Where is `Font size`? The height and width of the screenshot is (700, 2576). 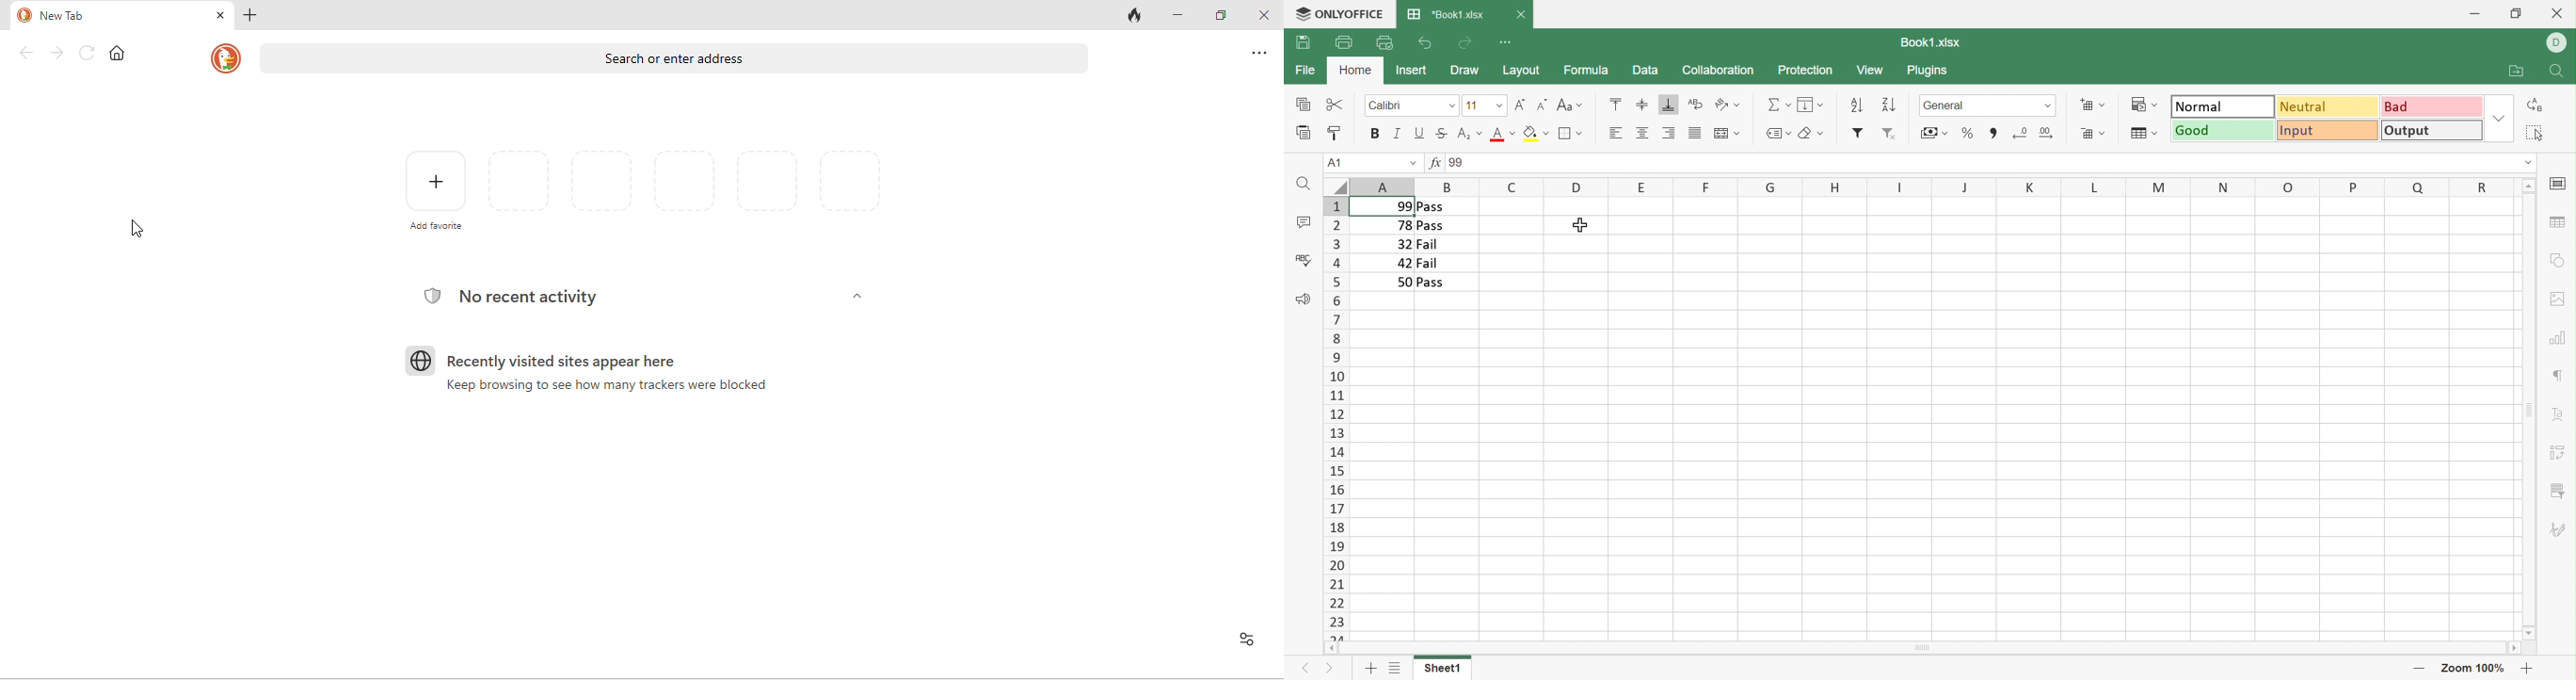 Font size is located at coordinates (1484, 105).